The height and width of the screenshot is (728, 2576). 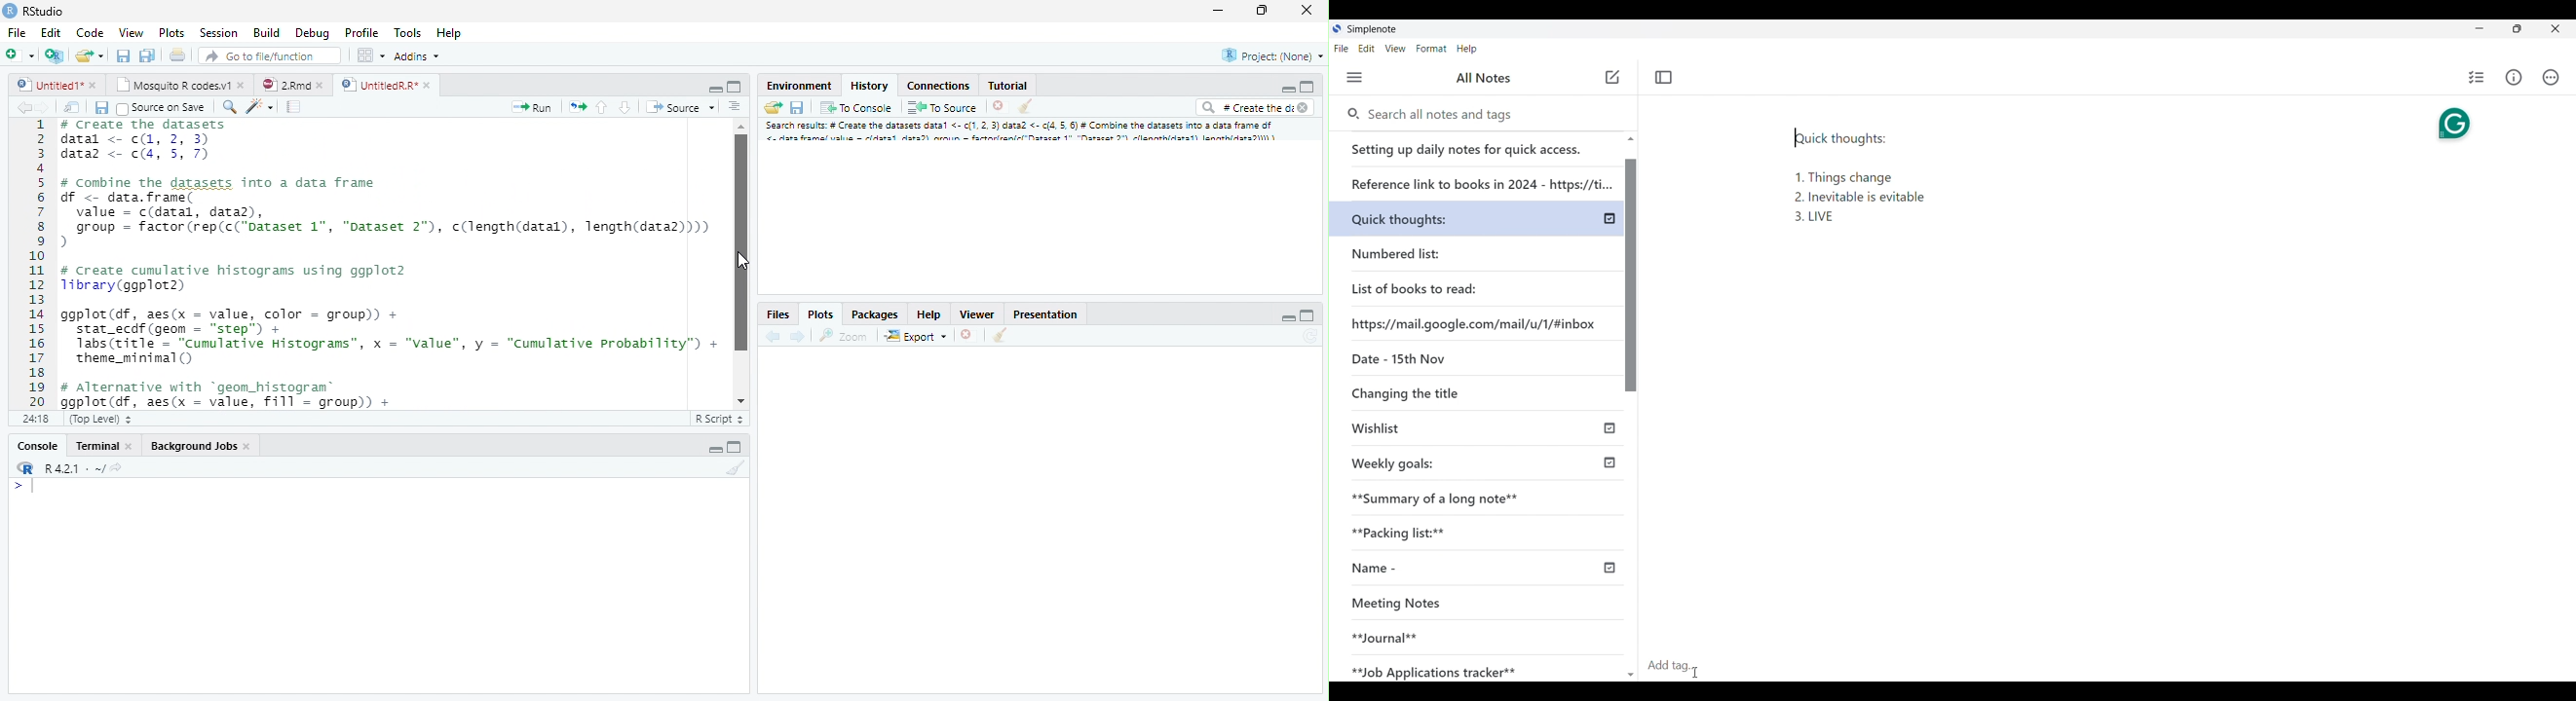 I want to click on Export, so click(x=916, y=336).